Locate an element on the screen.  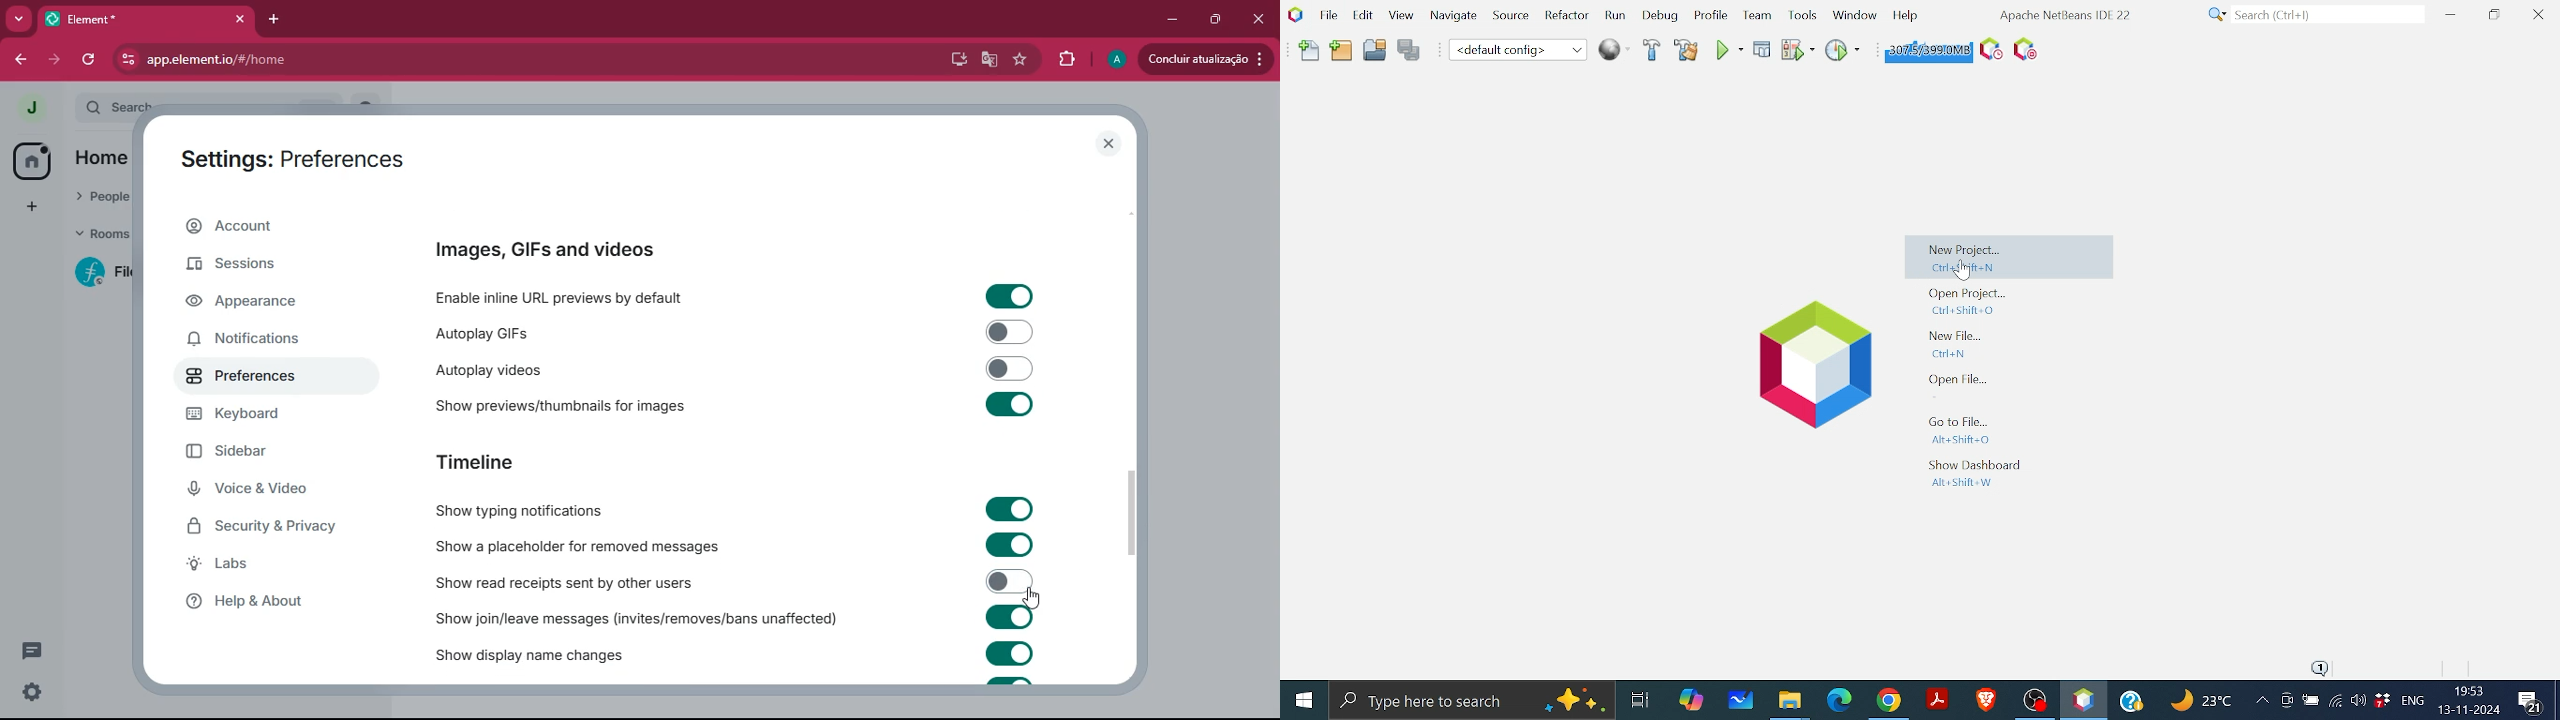
show previews/thumbnails for images is located at coordinates (586, 403).